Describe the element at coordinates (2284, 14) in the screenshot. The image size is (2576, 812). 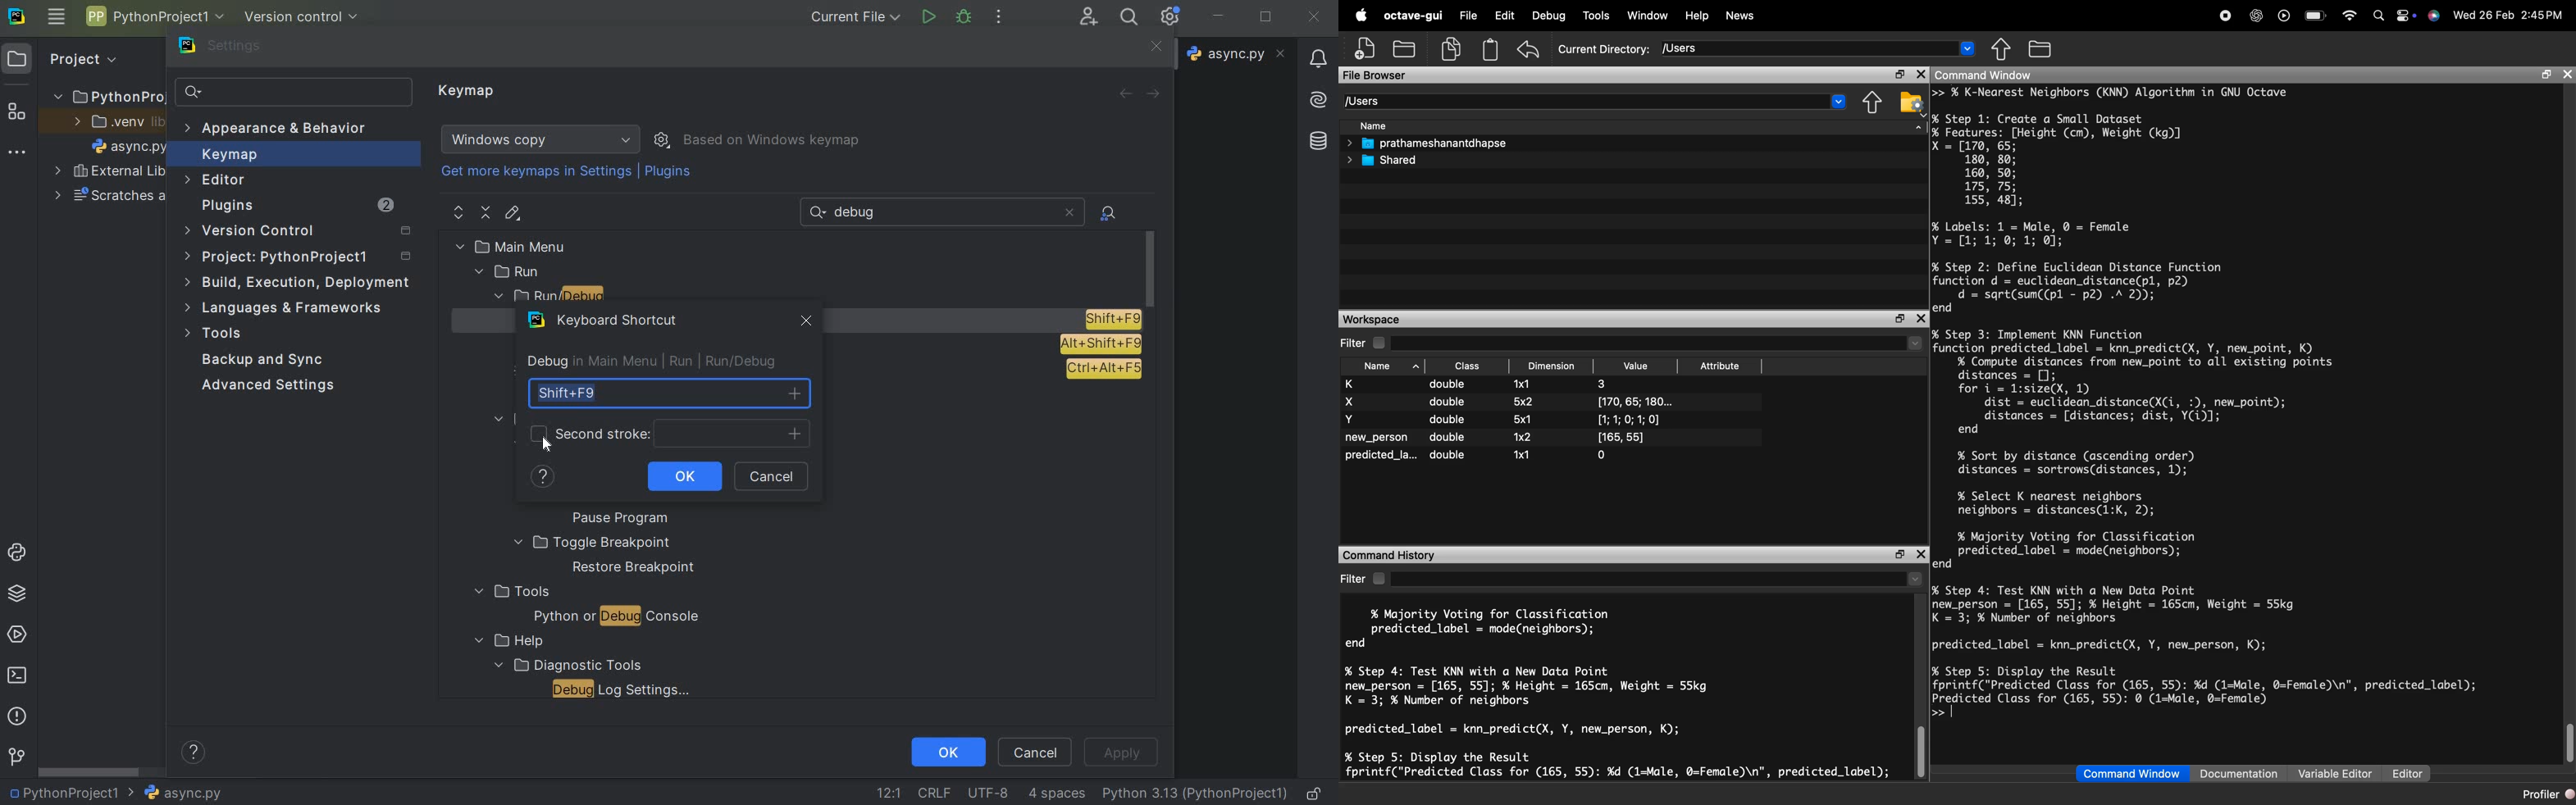
I see `play` at that location.